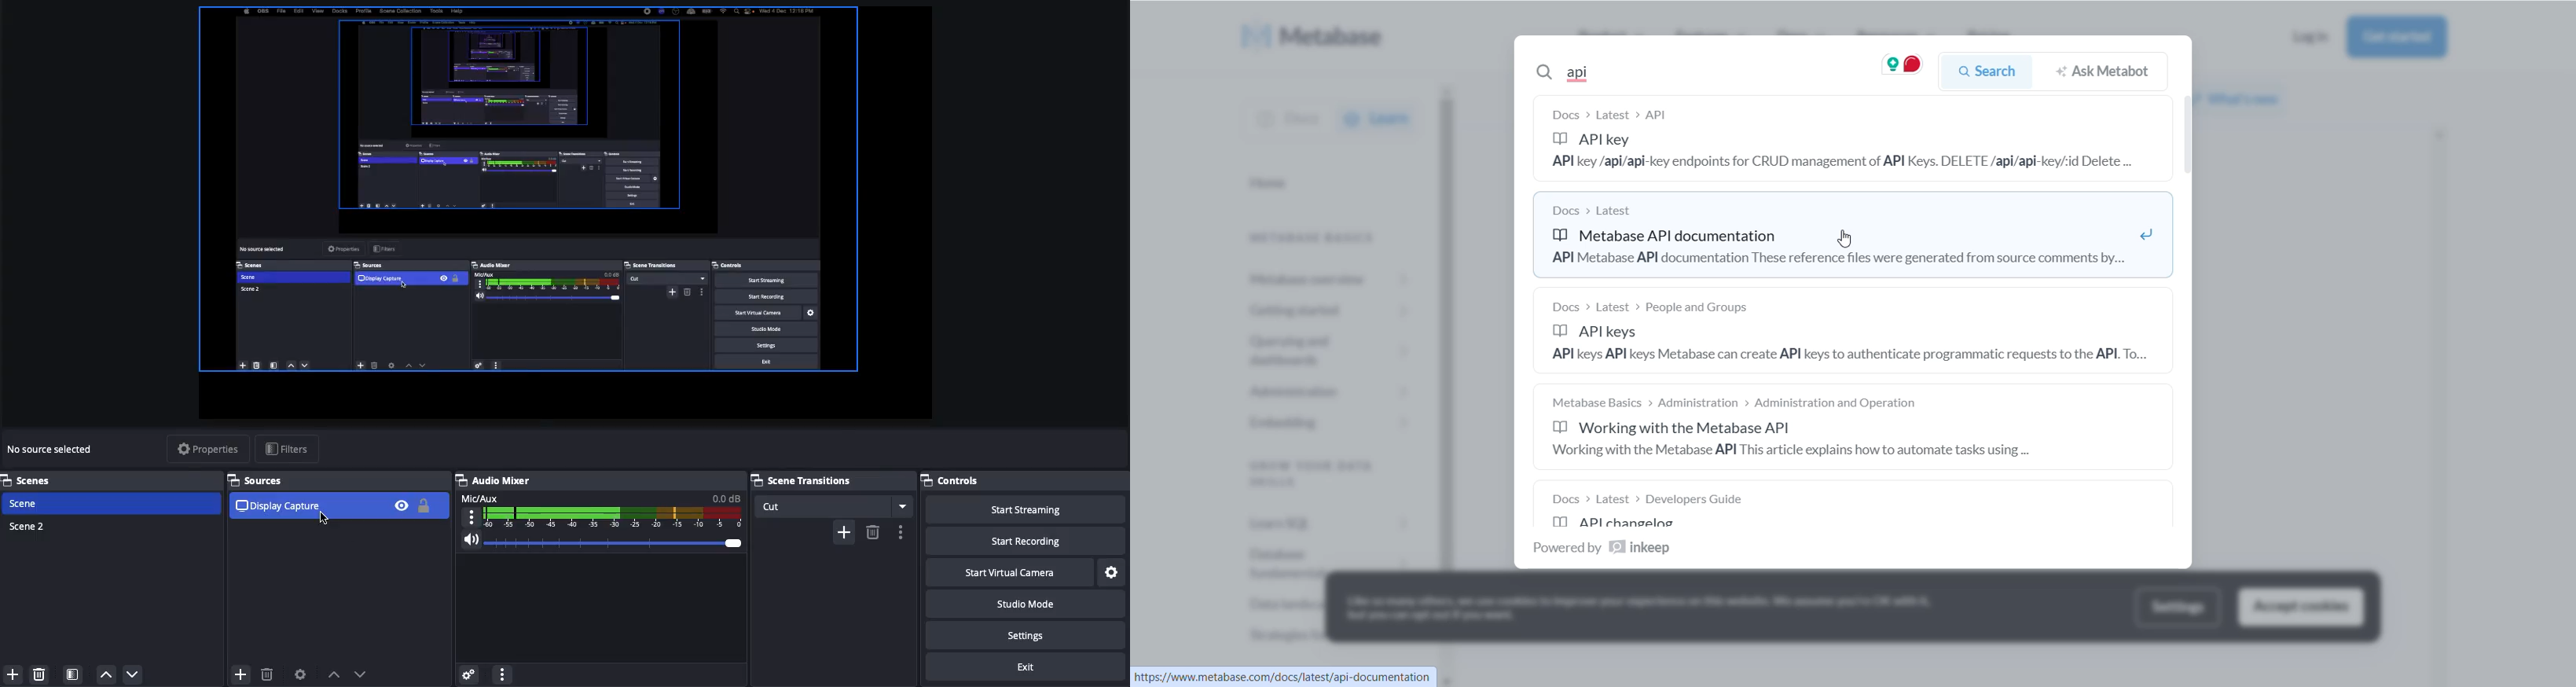 Image resolution: width=2576 pixels, height=700 pixels. What do you see at coordinates (469, 672) in the screenshot?
I see `Advanced audio properties` at bounding box center [469, 672].